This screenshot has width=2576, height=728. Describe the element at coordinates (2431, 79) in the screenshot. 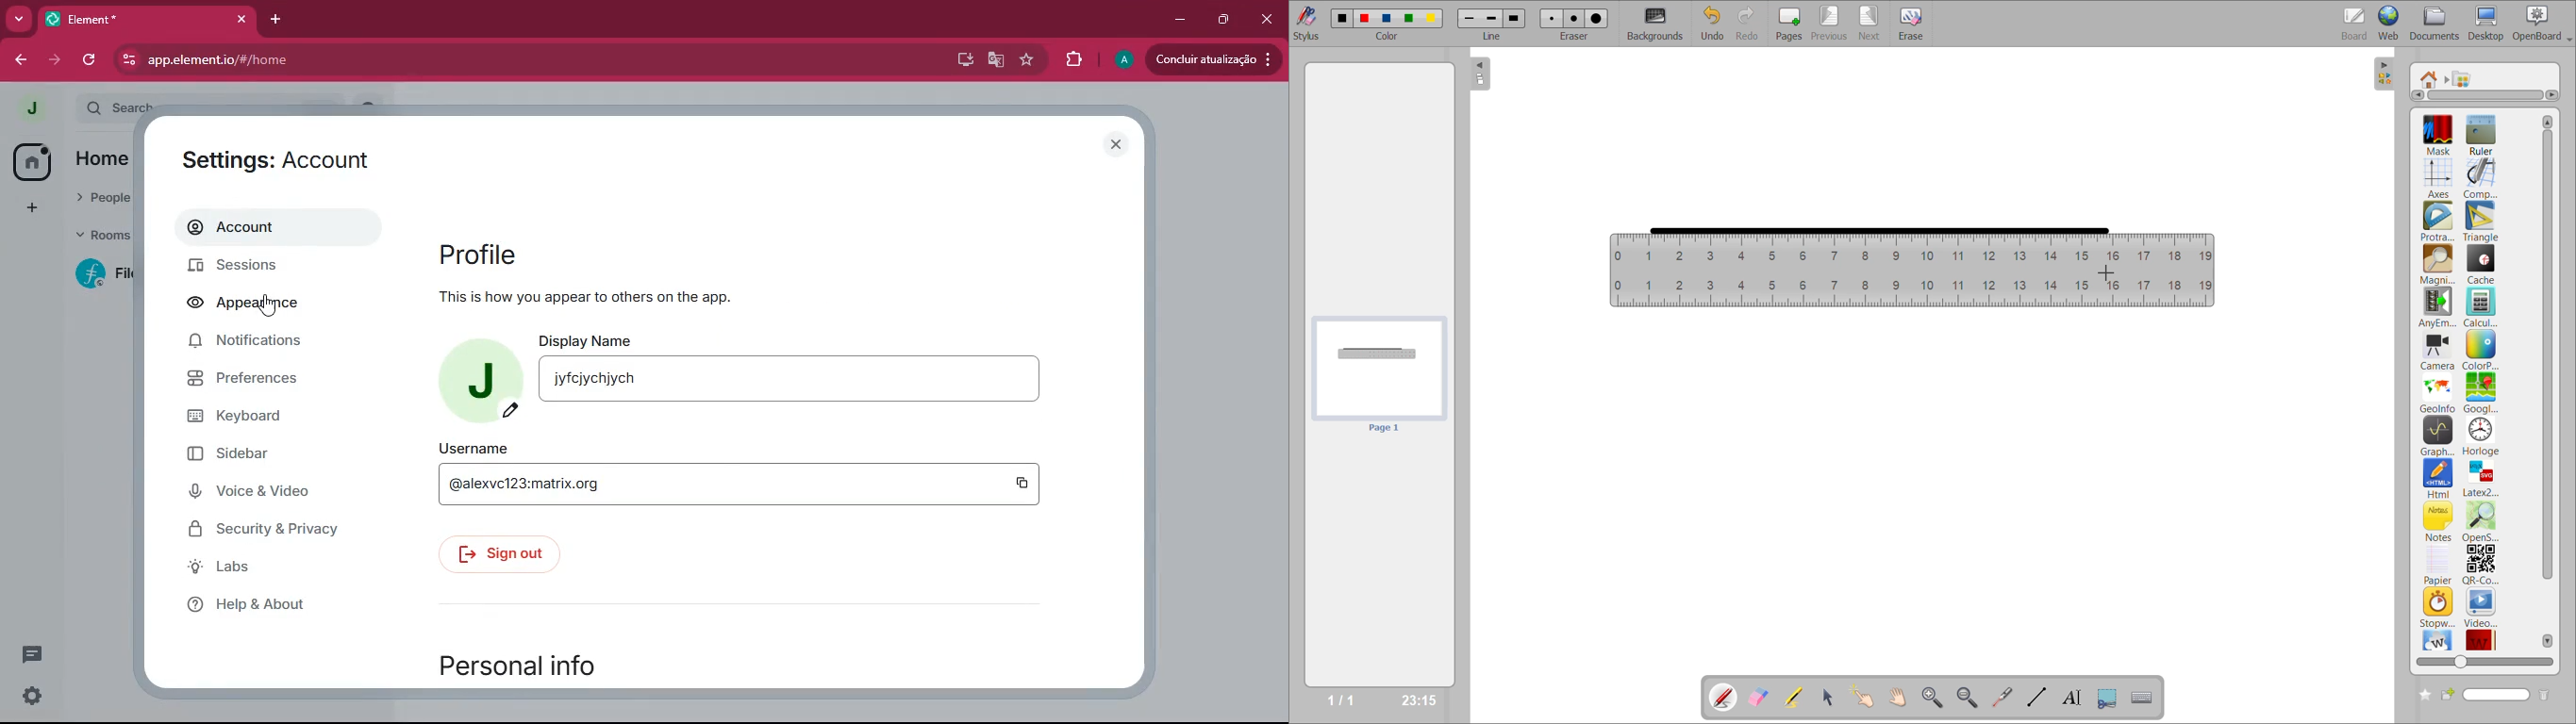

I see `root` at that location.